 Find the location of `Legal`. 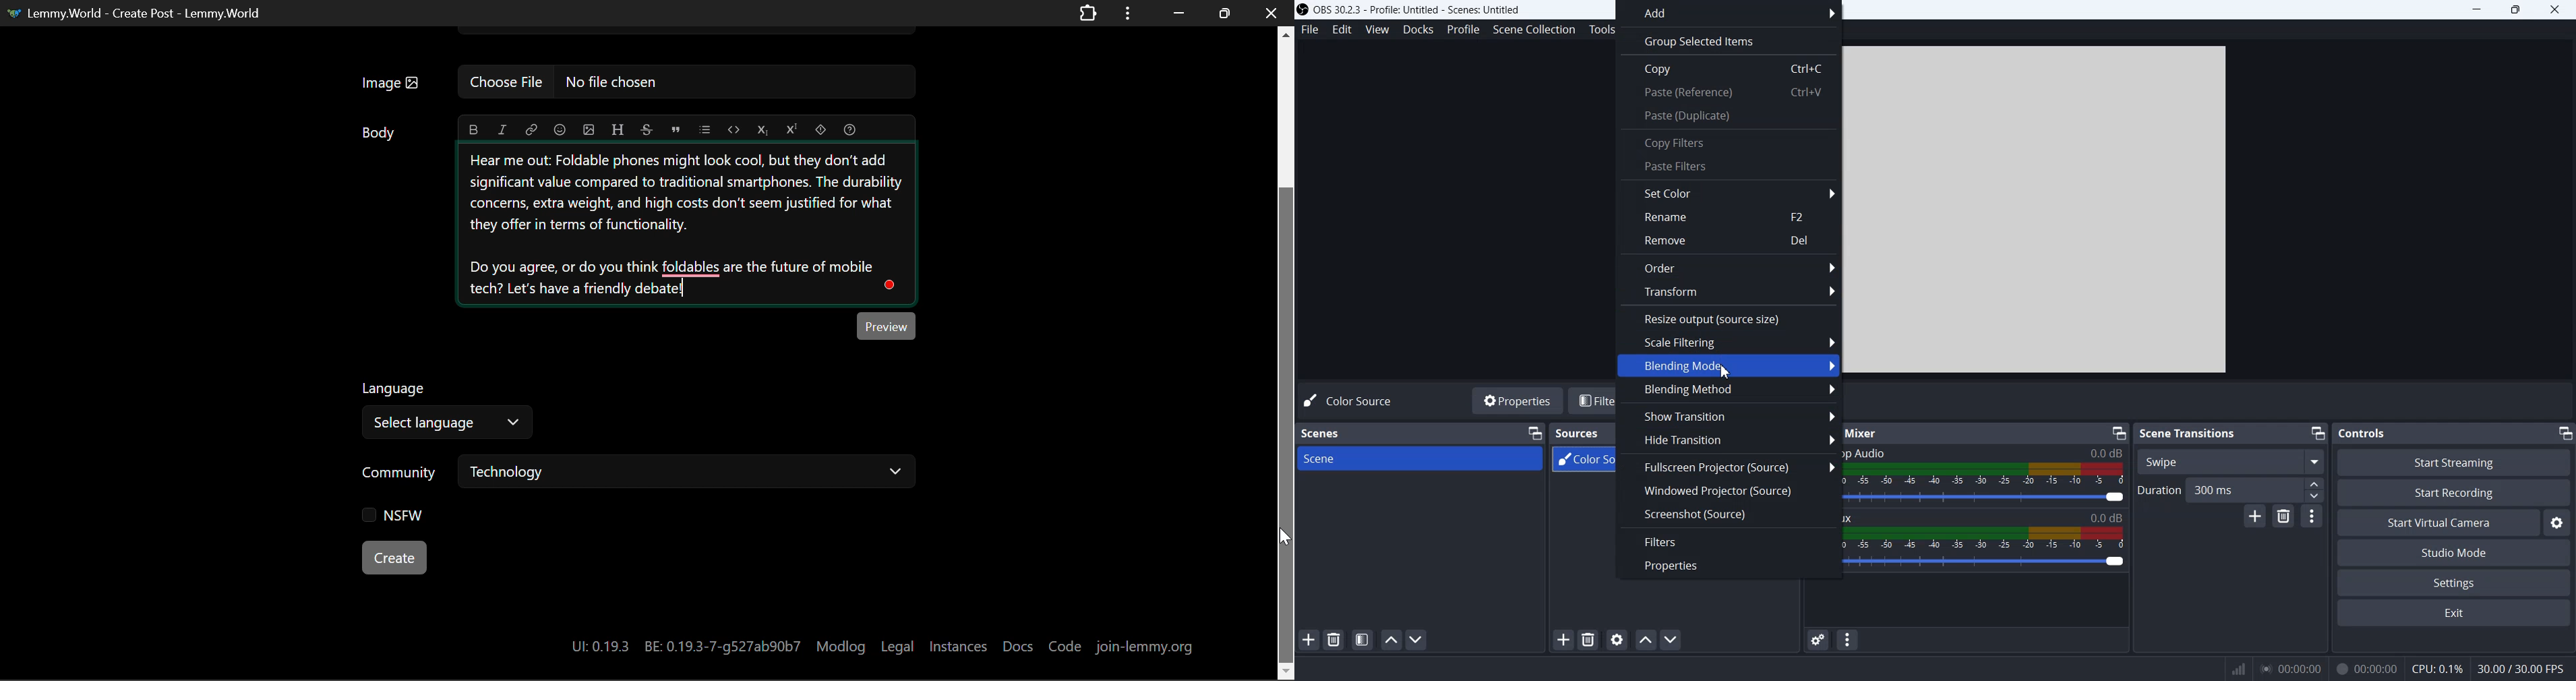

Legal is located at coordinates (899, 645).